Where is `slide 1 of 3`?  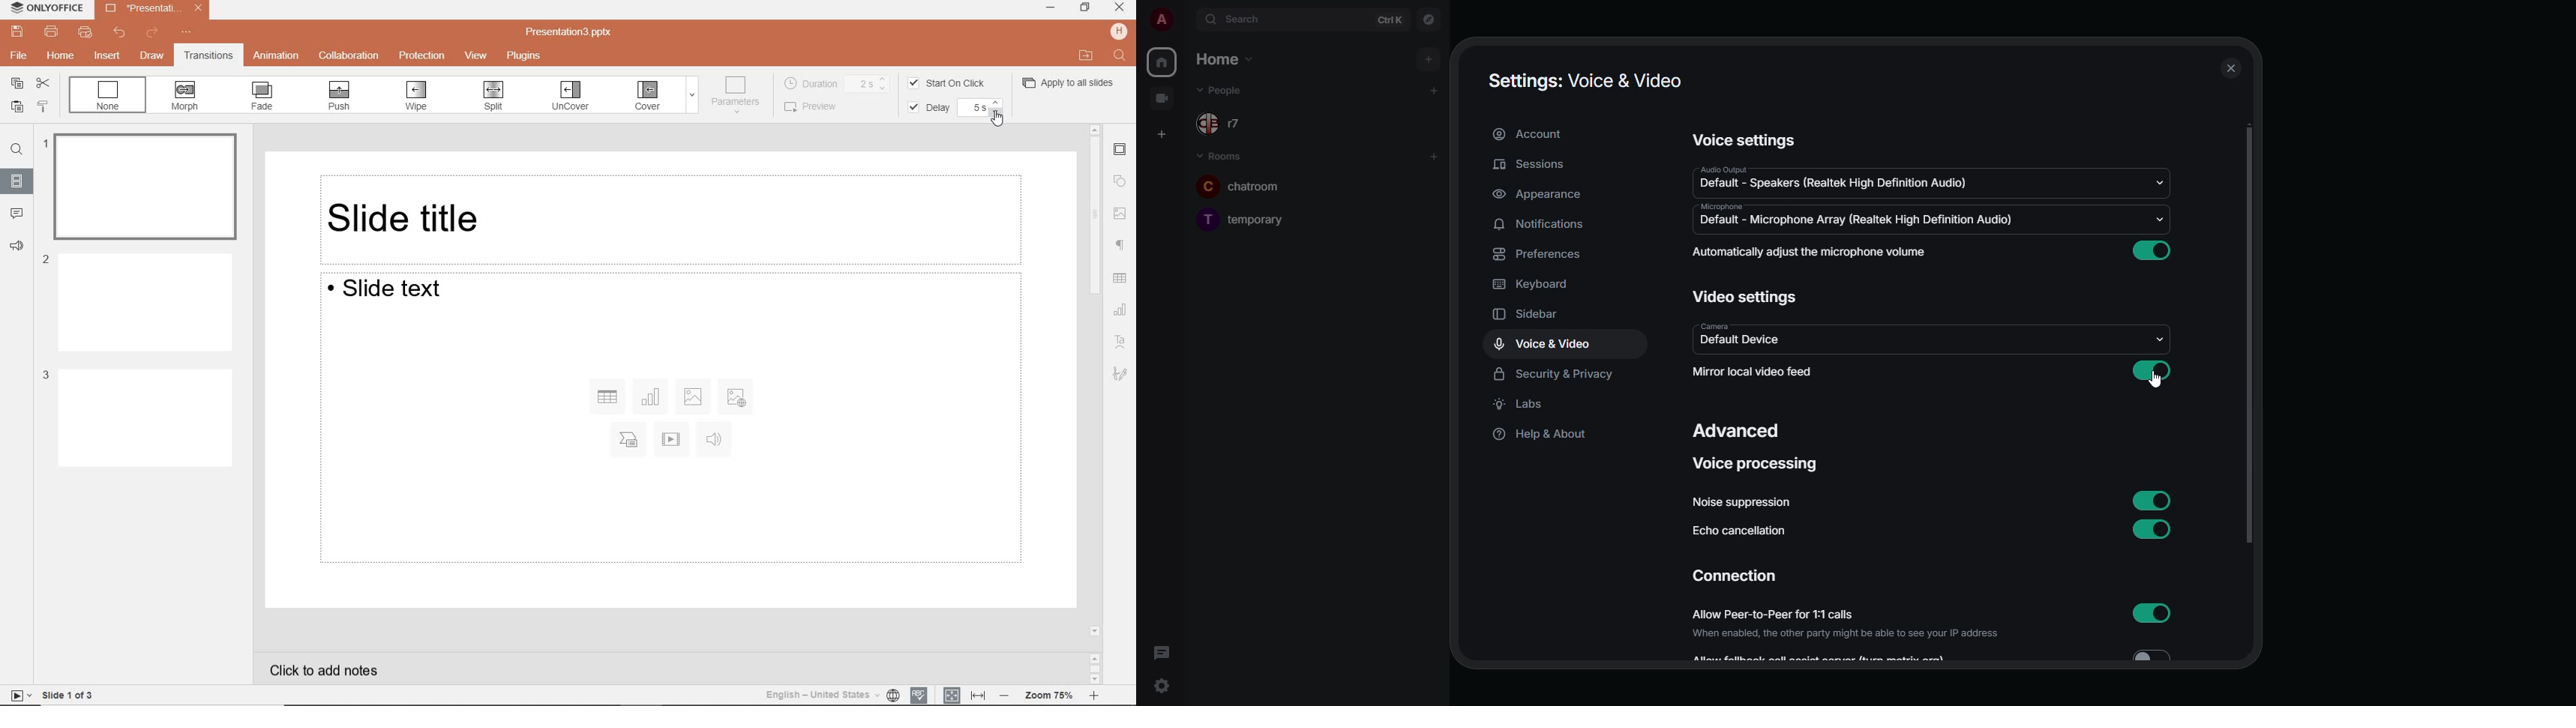 slide 1 of 3 is located at coordinates (49, 695).